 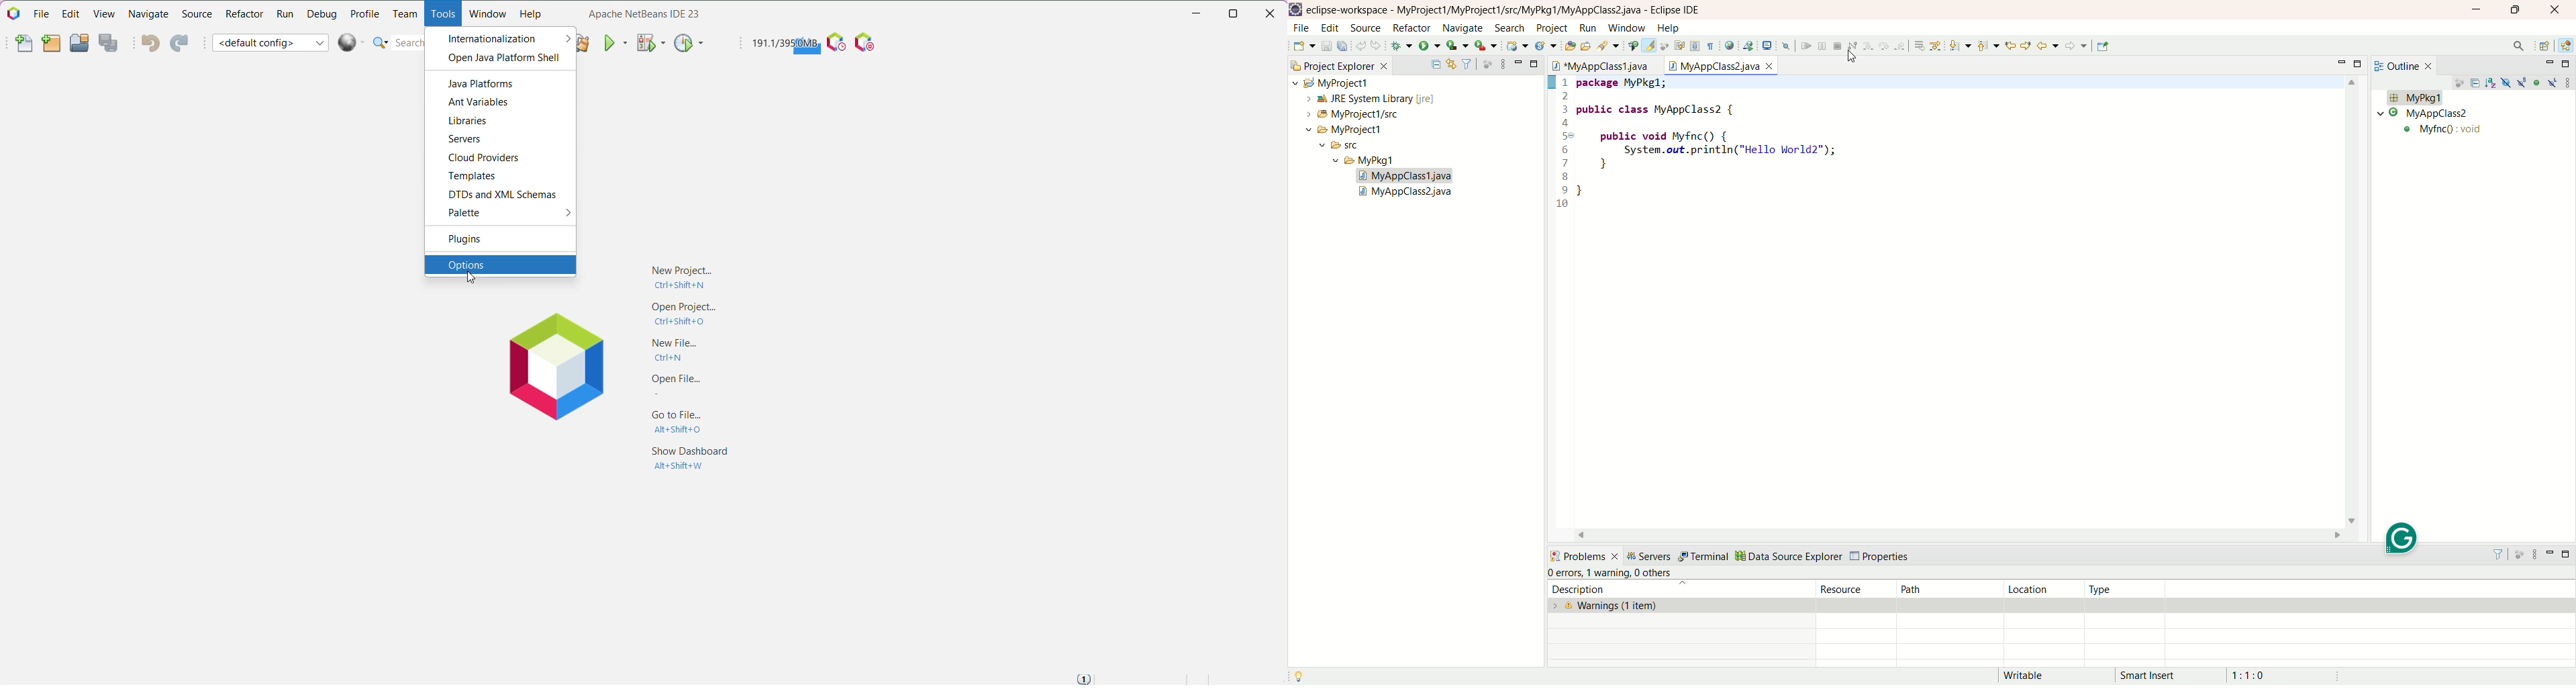 I want to click on project1/src, so click(x=1346, y=114).